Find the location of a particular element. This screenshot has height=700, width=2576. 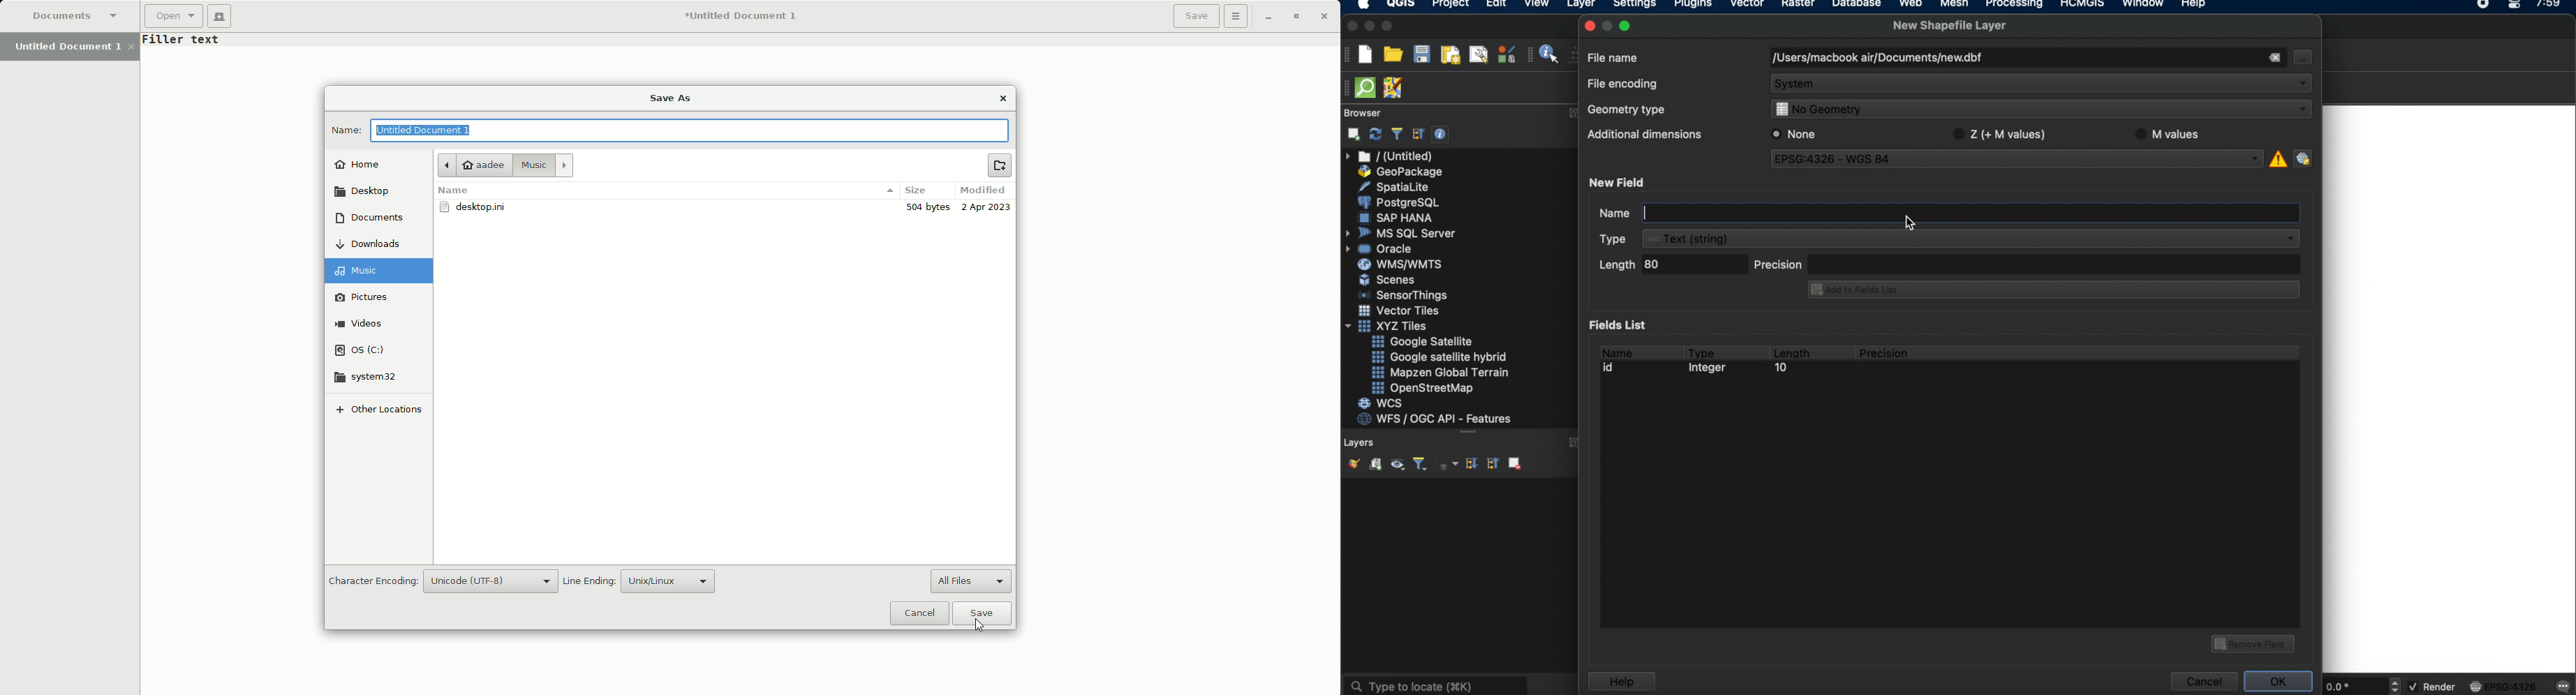

identify features is located at coordinates (1544, 54).